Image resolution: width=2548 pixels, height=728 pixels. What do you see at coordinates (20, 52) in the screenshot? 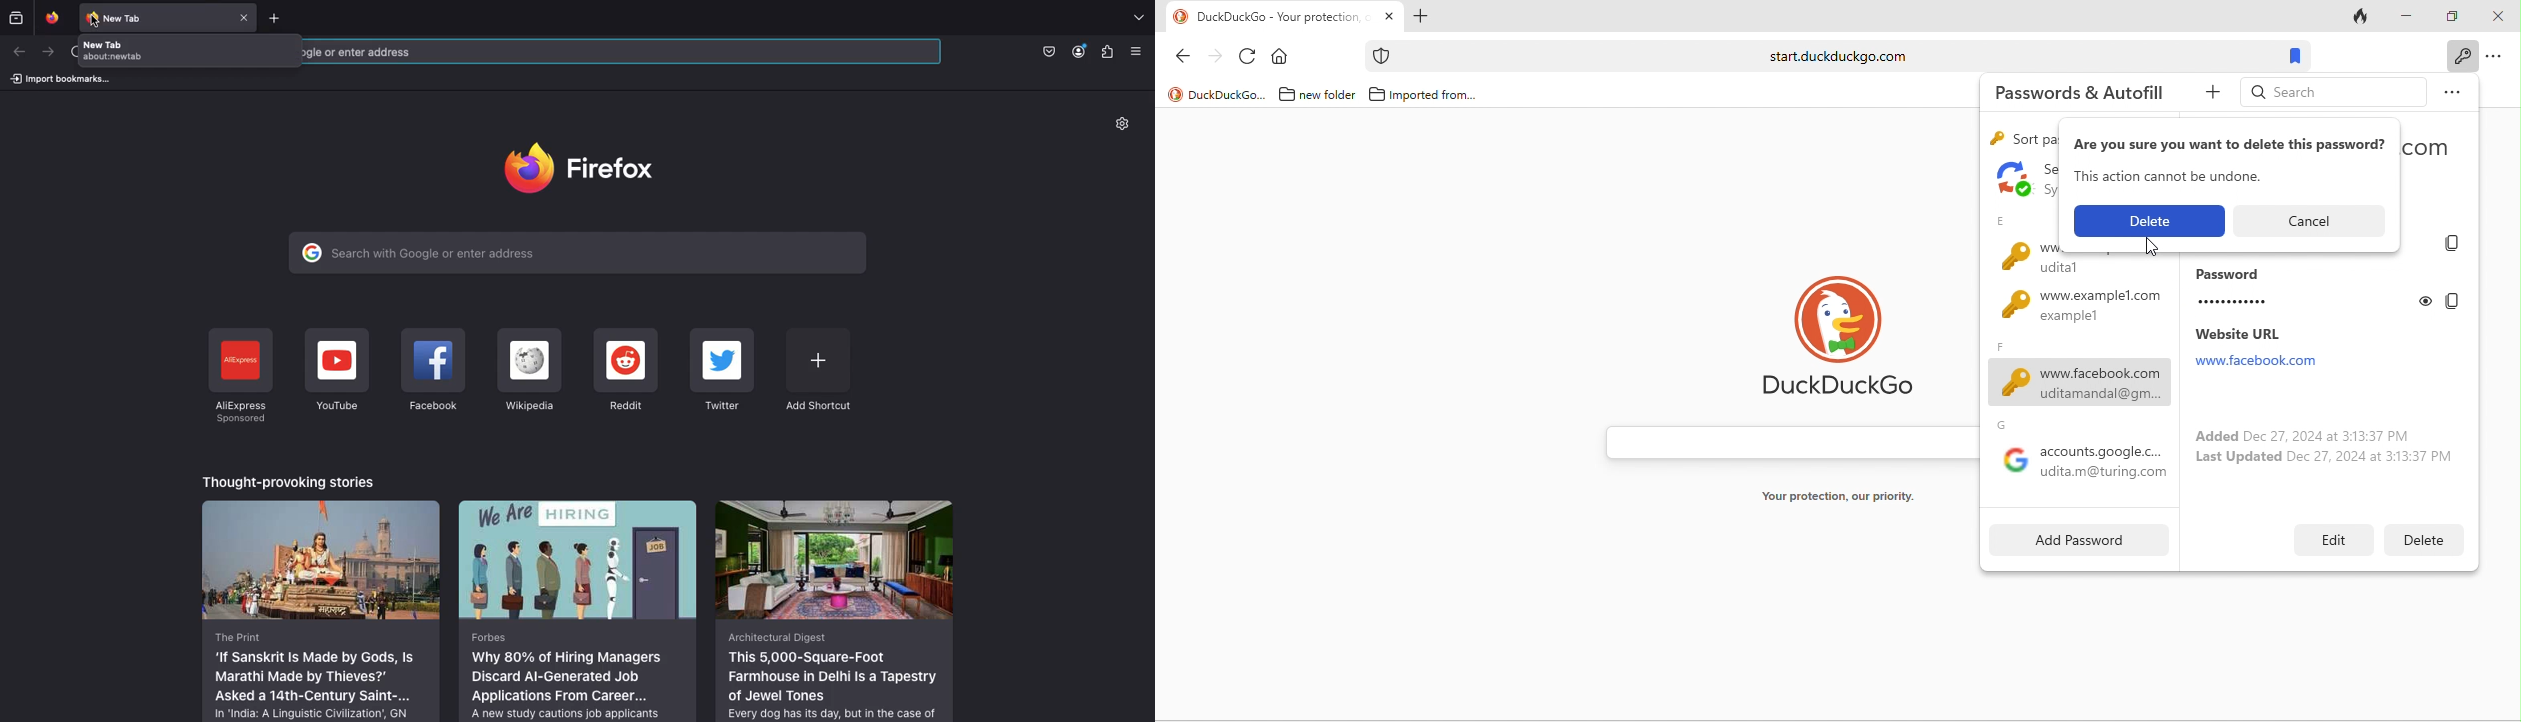
I see `Previous page` at bounding box center [20, 52].